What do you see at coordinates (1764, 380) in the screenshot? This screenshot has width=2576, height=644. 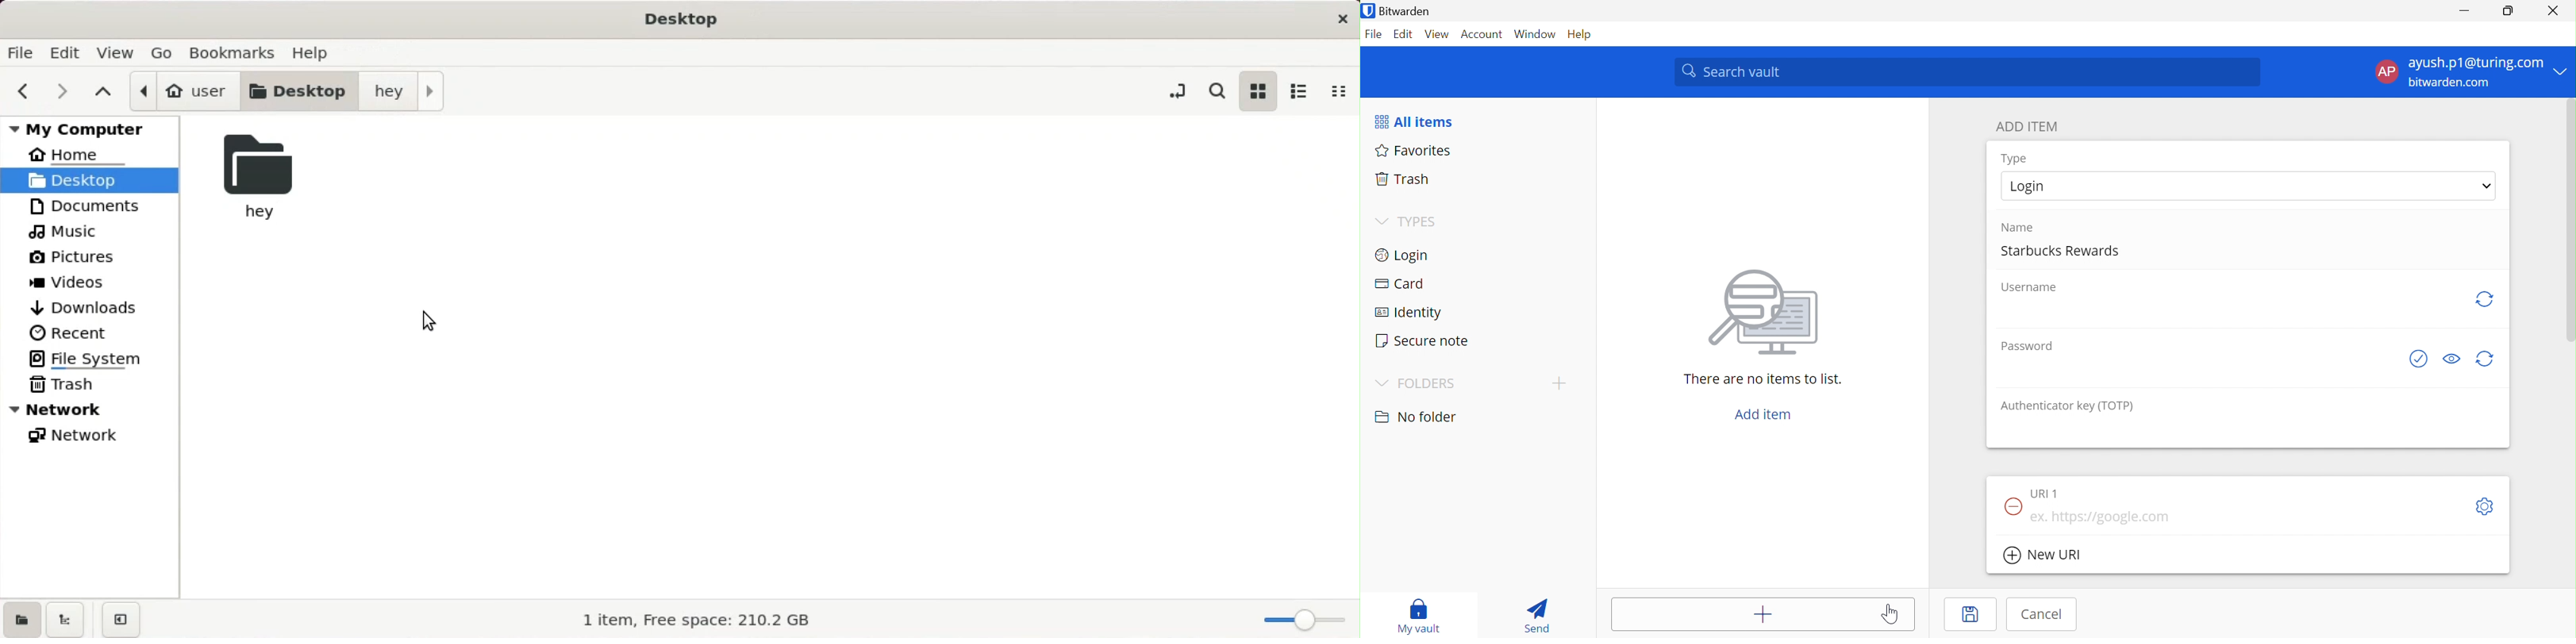 I see `There are no items to list.` at bounding box center [1764, 380].